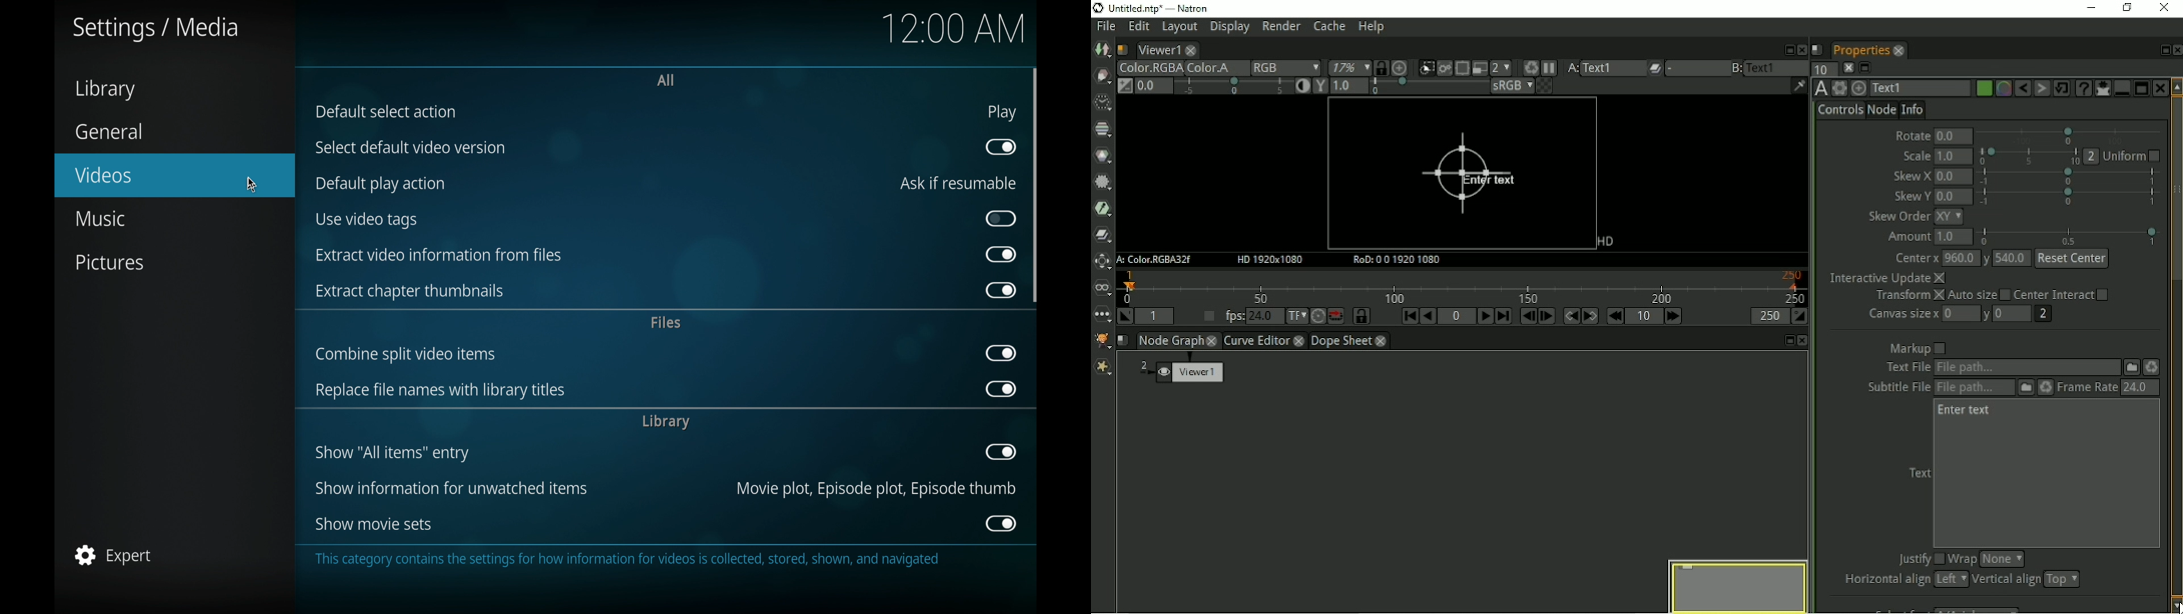  What do you see at coordinates (410, 147) in the screenshot?
I see `select default video version` at bounding box center [410, 147].